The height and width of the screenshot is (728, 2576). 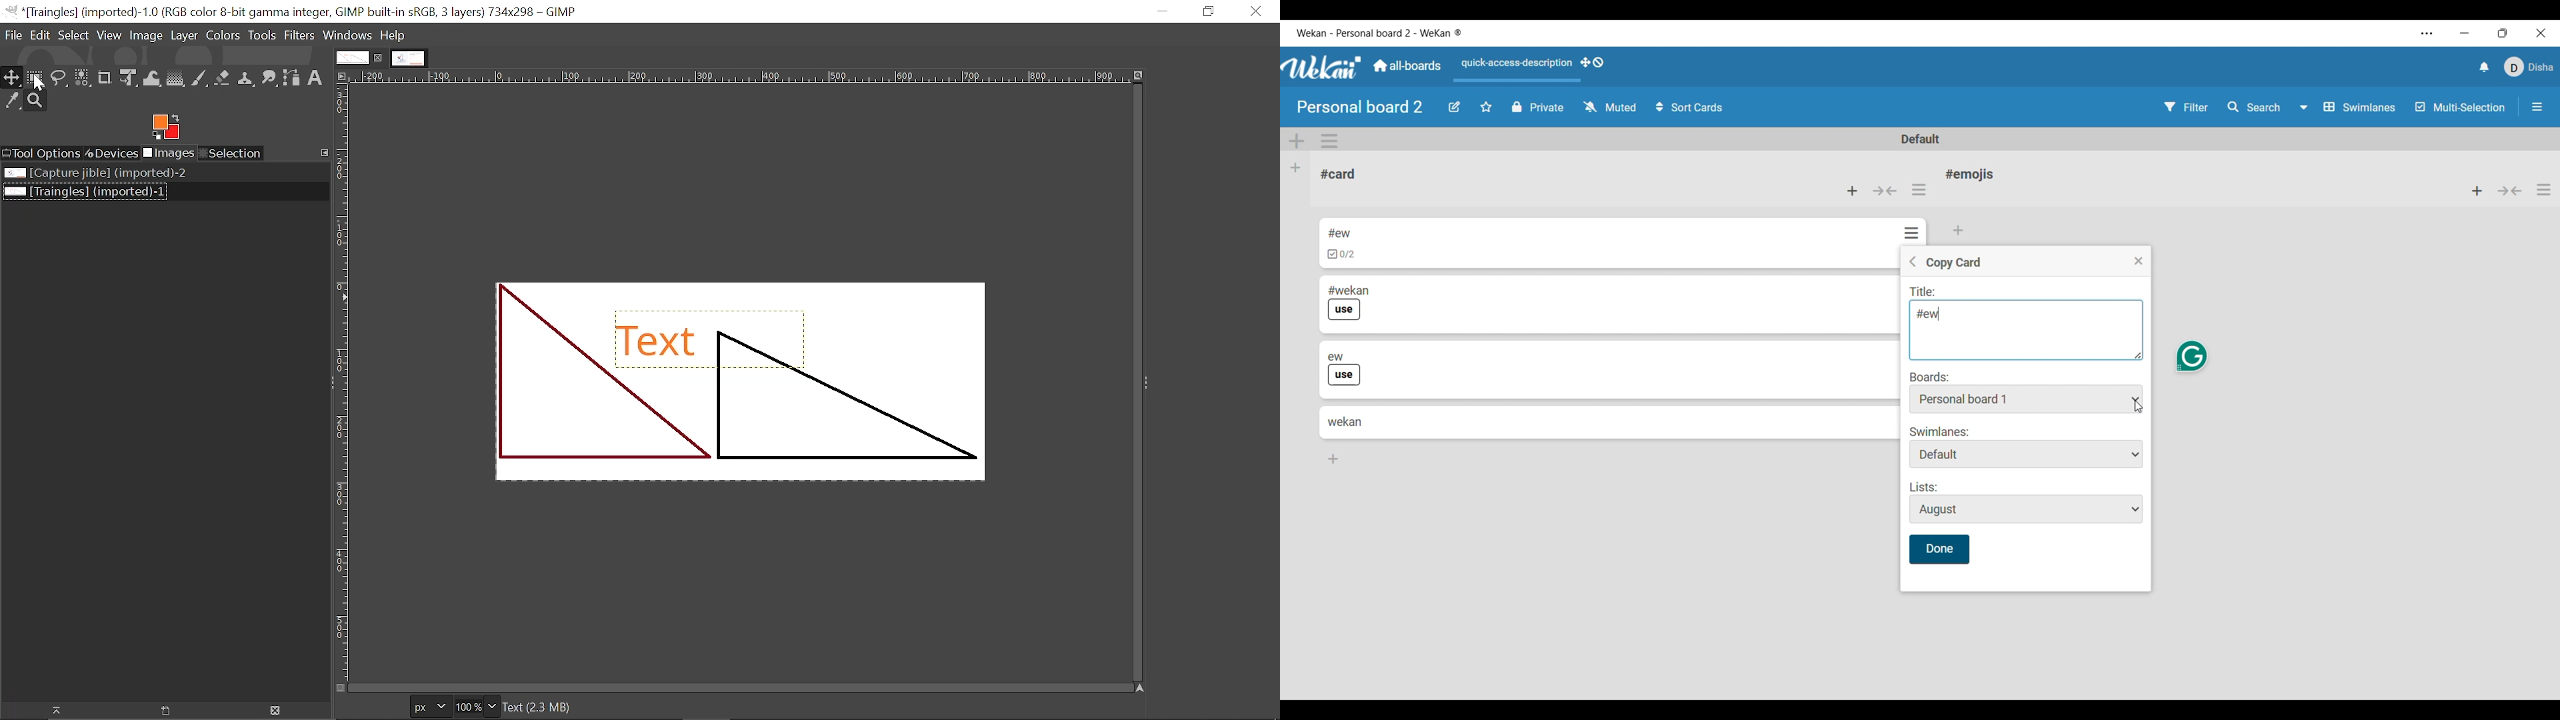 What do you see at coordinates (1296, 169) in the screenshot?
I see `Add list ` at bounding box center [1296, 169].